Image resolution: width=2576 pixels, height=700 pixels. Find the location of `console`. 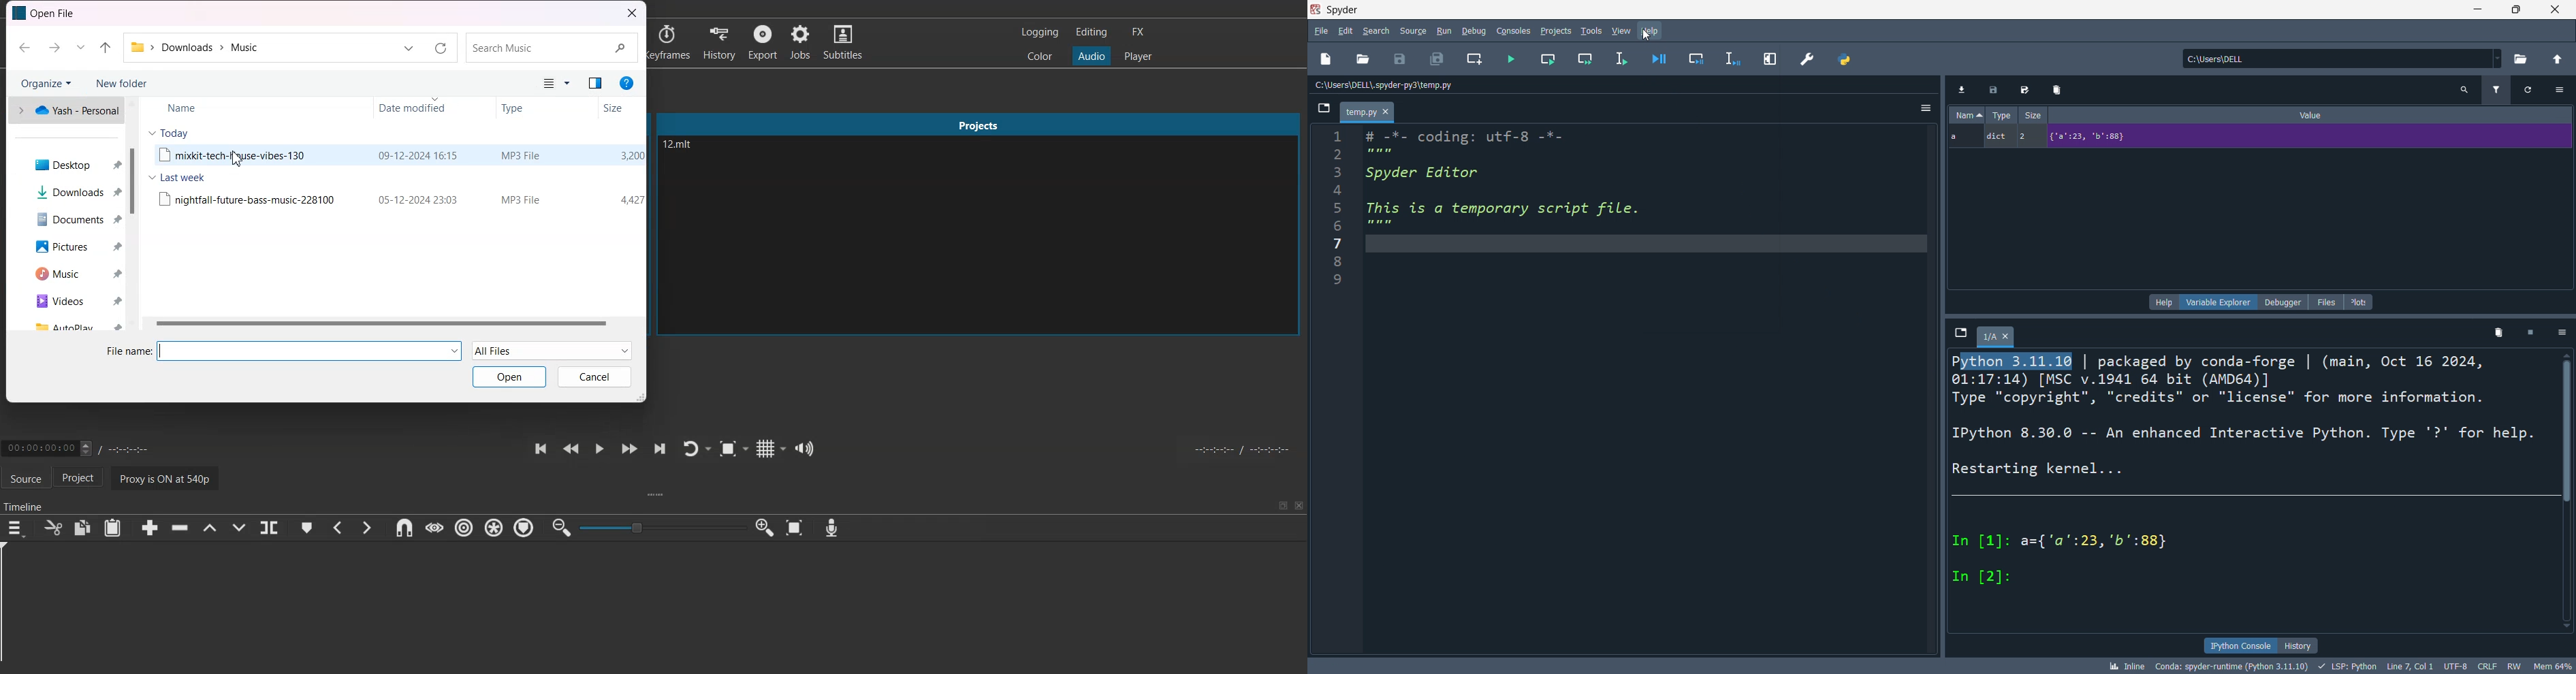

console is located at coordinates (1514, 32).